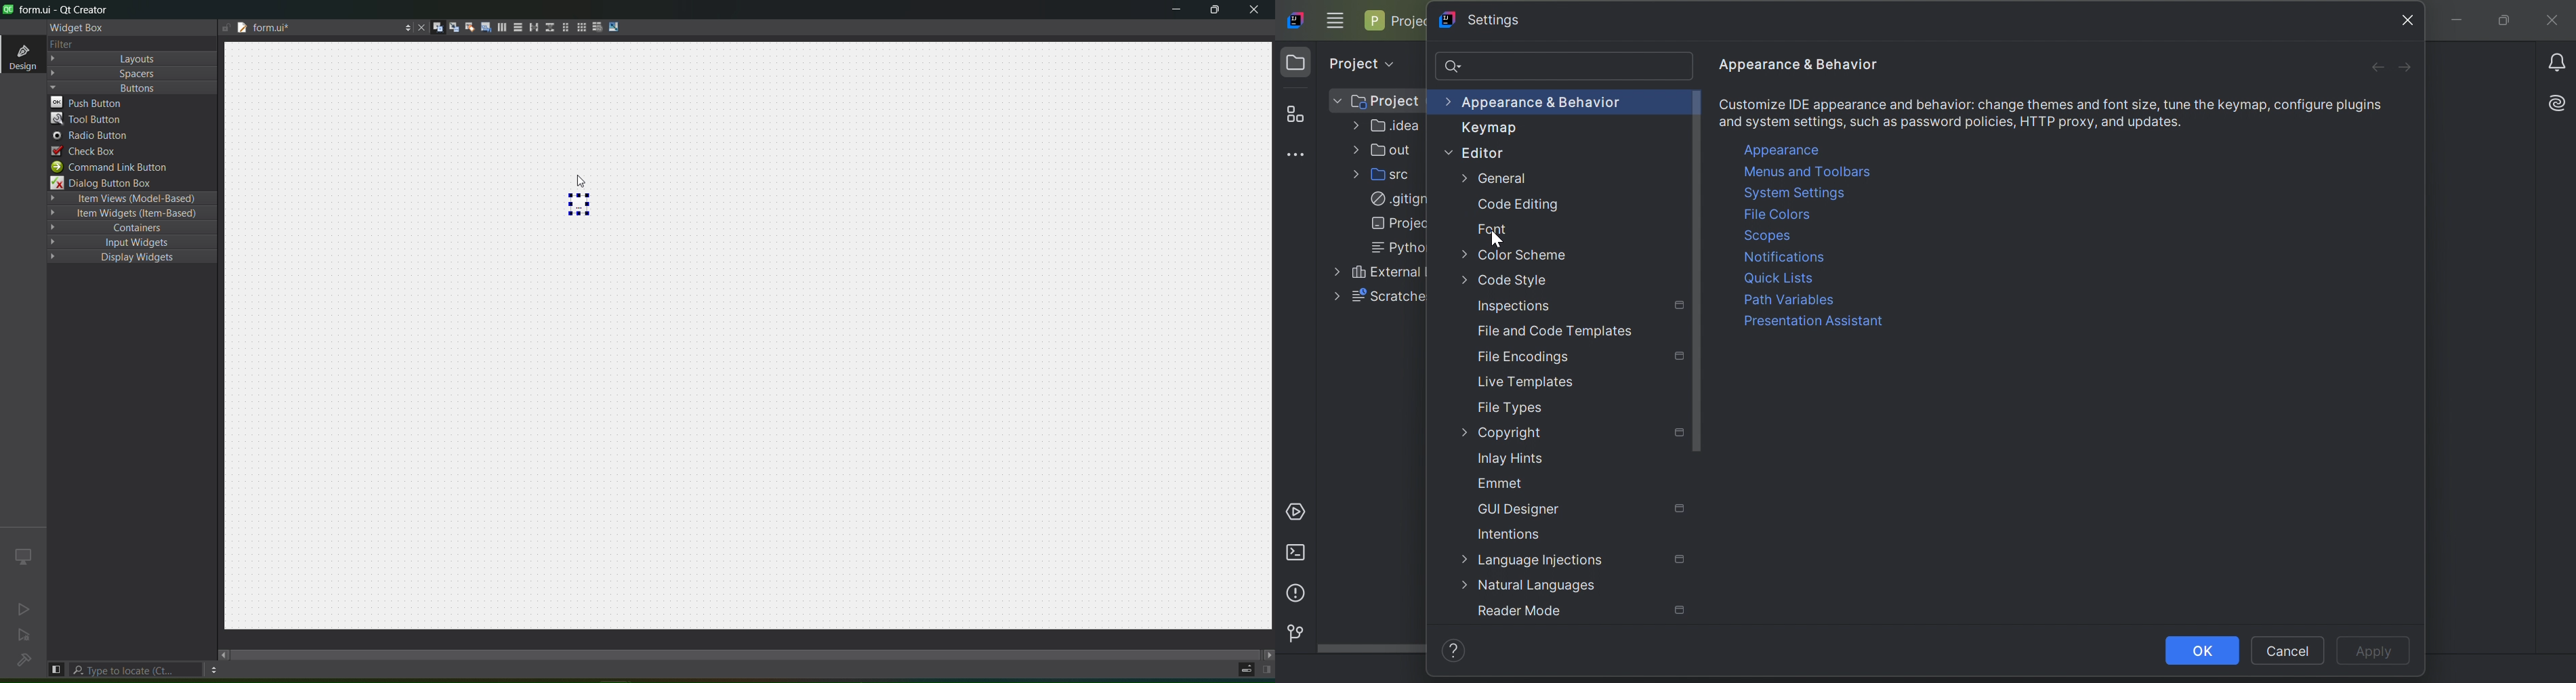 Image resolution: width=2576 pixels, height=700 pixels. I want to click on hide left sidebar, so click(56, 668).